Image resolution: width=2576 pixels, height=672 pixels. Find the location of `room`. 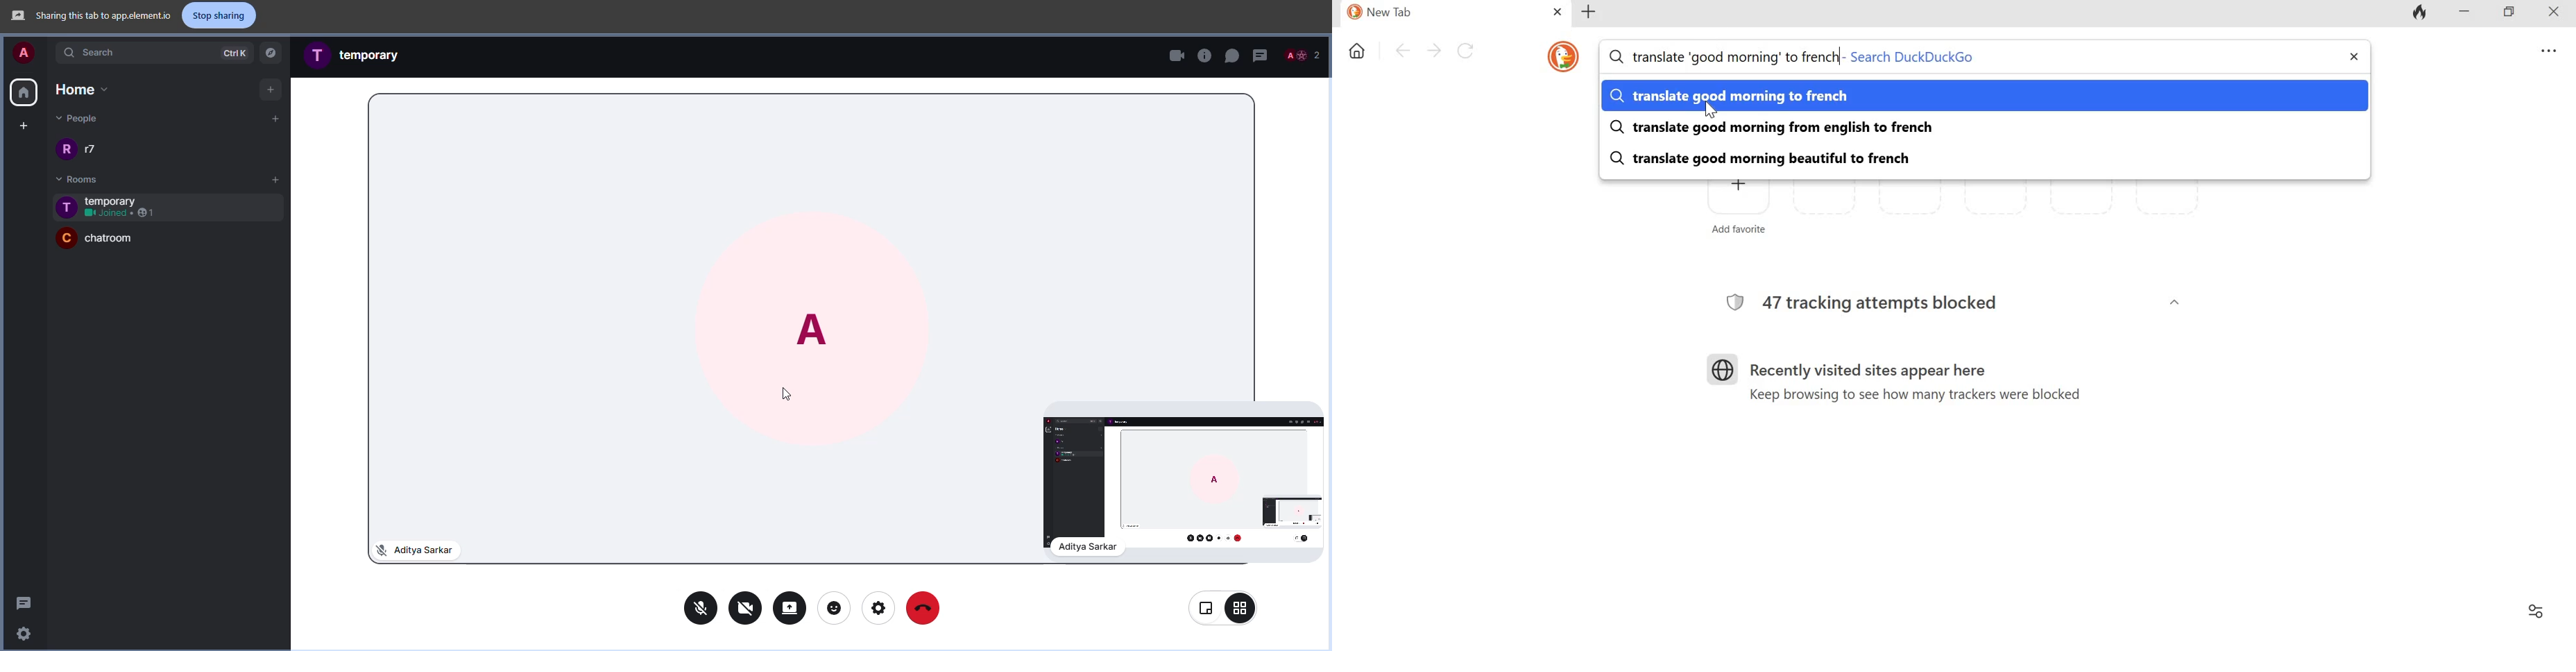

room is located at coordinates (119, 199).